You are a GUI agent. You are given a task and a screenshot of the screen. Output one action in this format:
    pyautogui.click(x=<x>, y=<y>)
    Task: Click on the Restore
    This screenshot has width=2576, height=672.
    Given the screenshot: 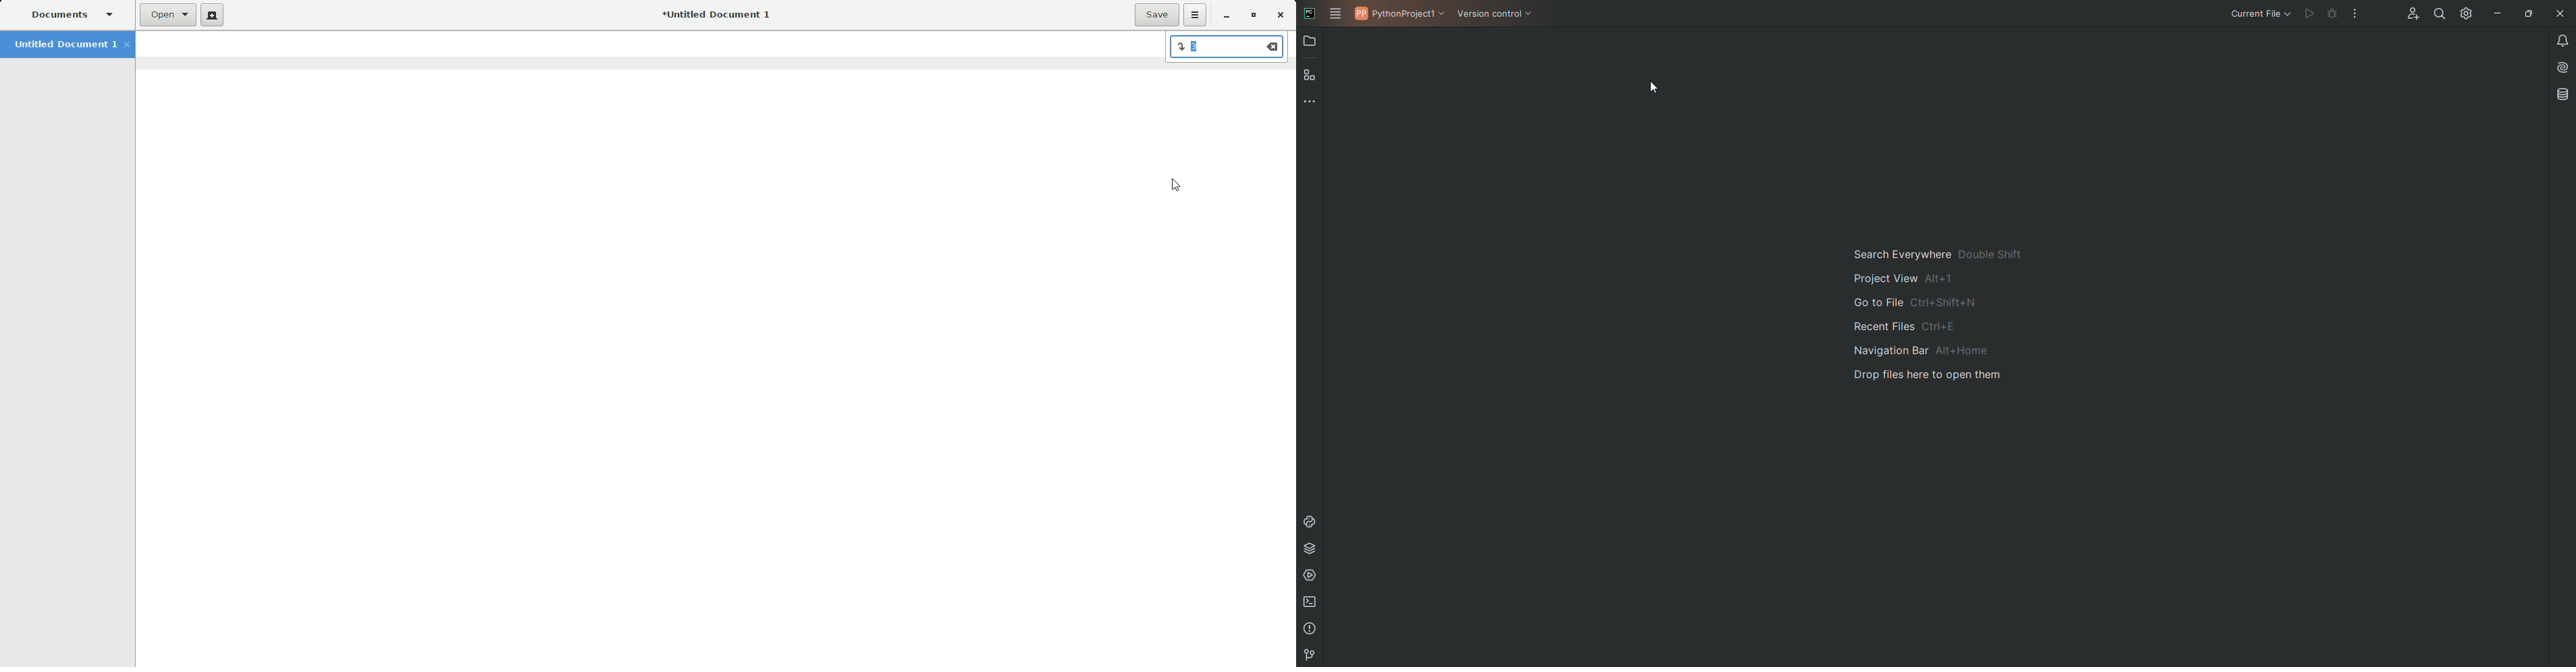 What is the action you would take?
    pyautogui.click(x=2527, y=13)
    